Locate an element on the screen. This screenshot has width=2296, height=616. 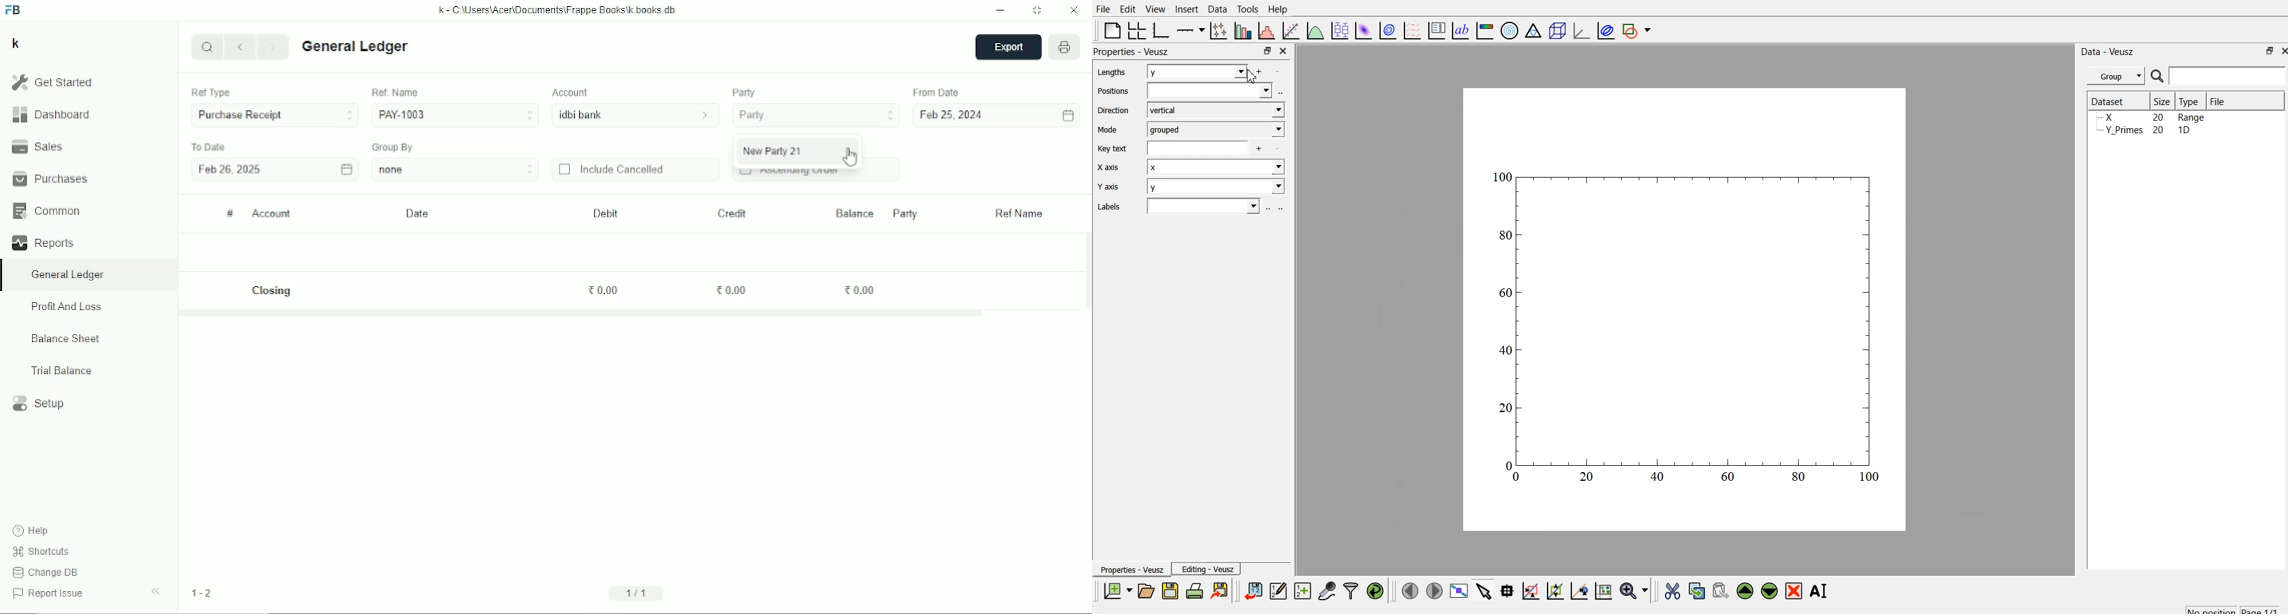
Mode grouped is located at coordinates (1191, 129).